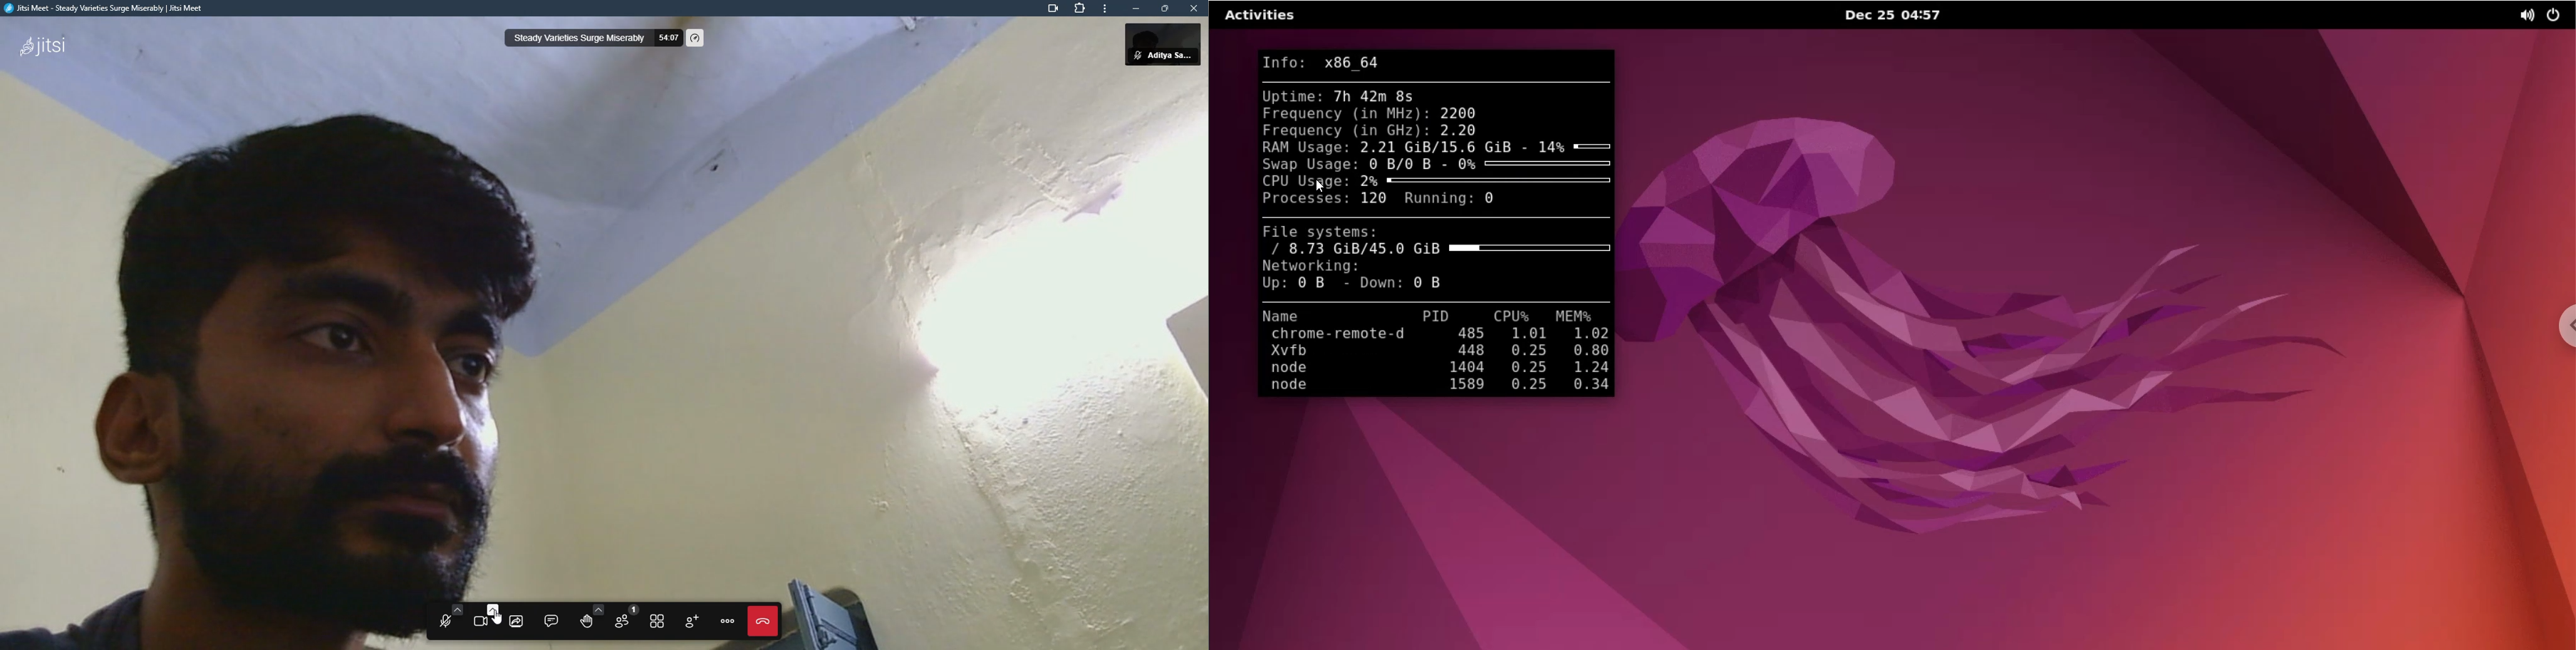 The image size is (2576, 672). What do you see at coordinates (578, 38) in the screenshot?
I see `steady varieties surge miserably` at bounding box center [578, 38].